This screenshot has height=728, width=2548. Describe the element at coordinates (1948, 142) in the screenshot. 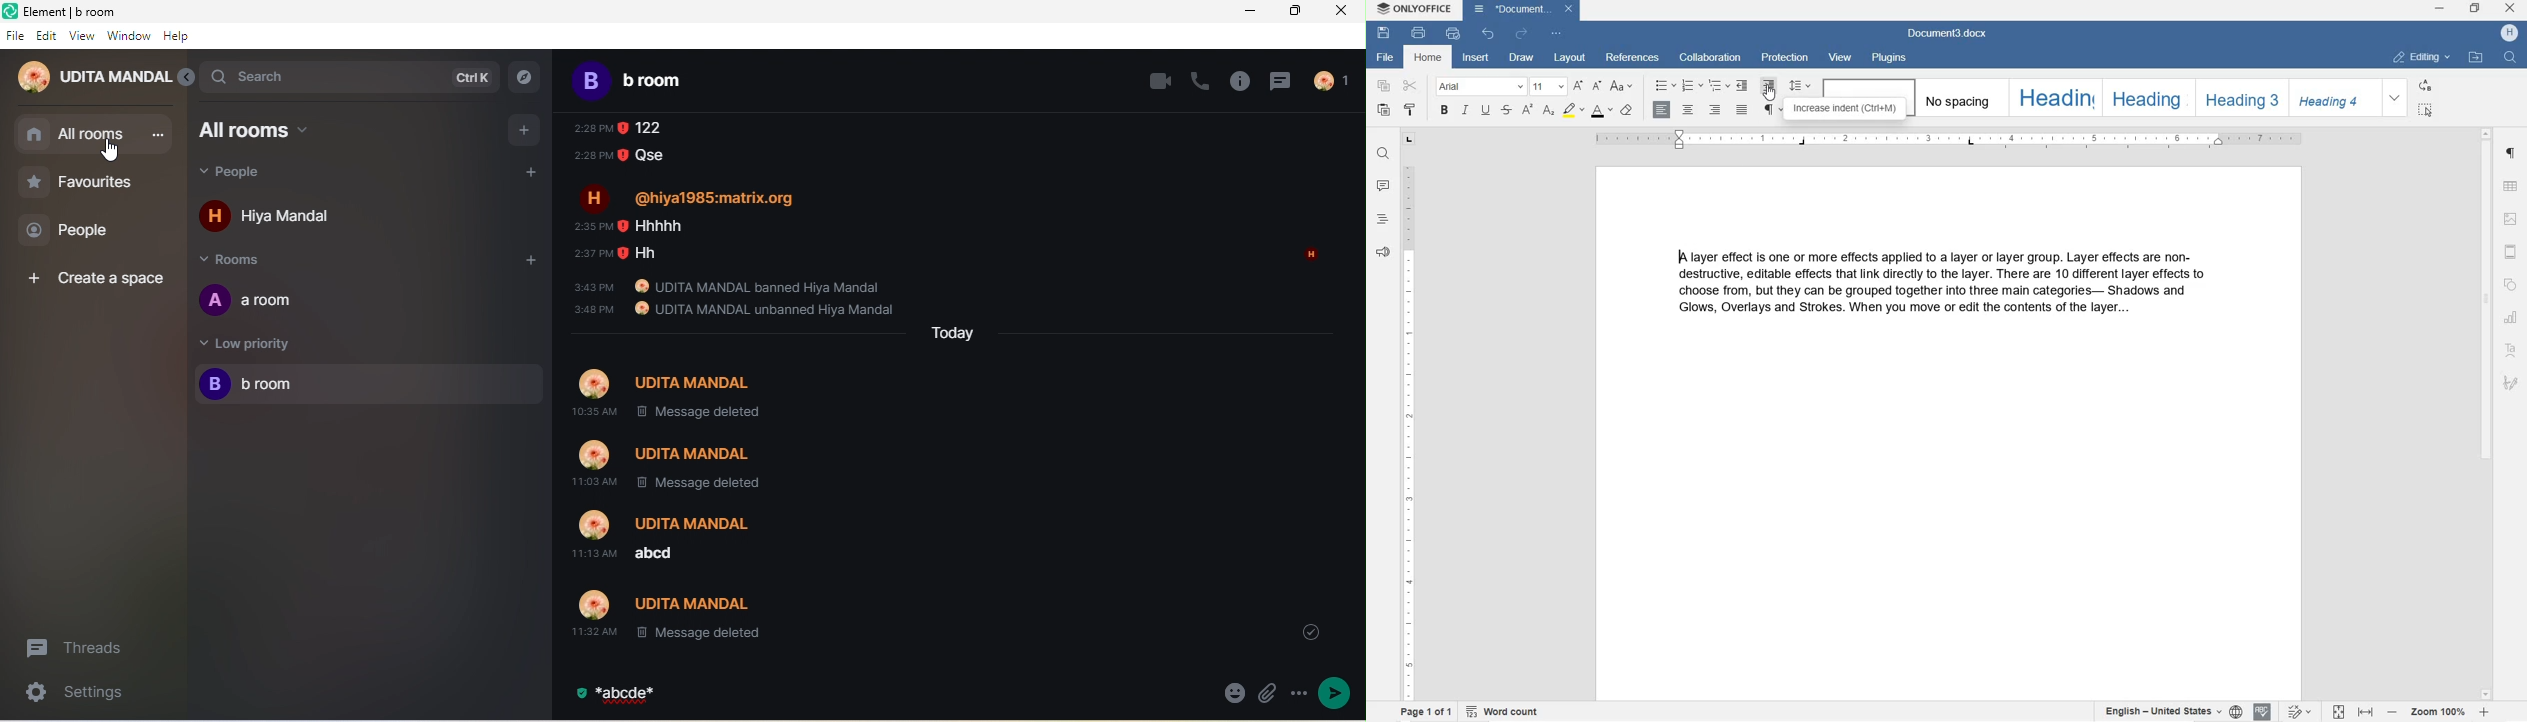

I see `RULER` at that location.